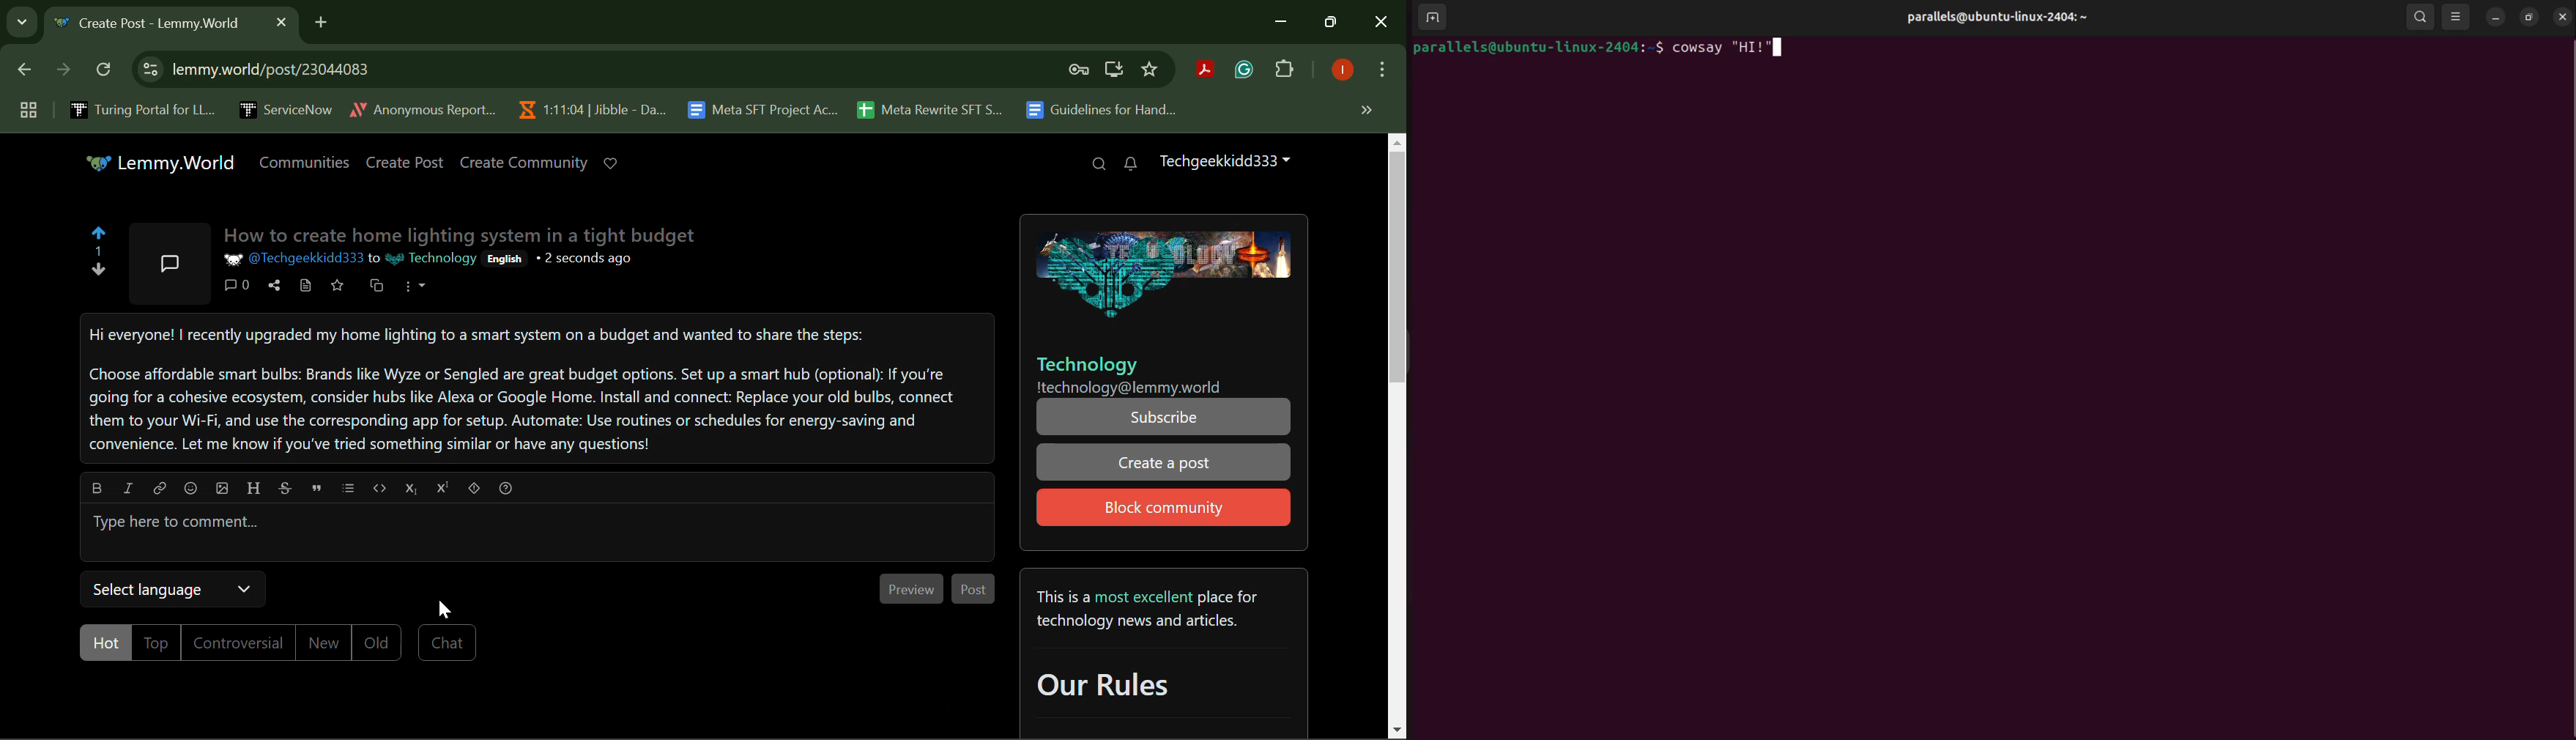 This screenshot has width=2576, height=756. Describe the element at coordinates (97, 487) in the screenshot. I see `bold` at that location.